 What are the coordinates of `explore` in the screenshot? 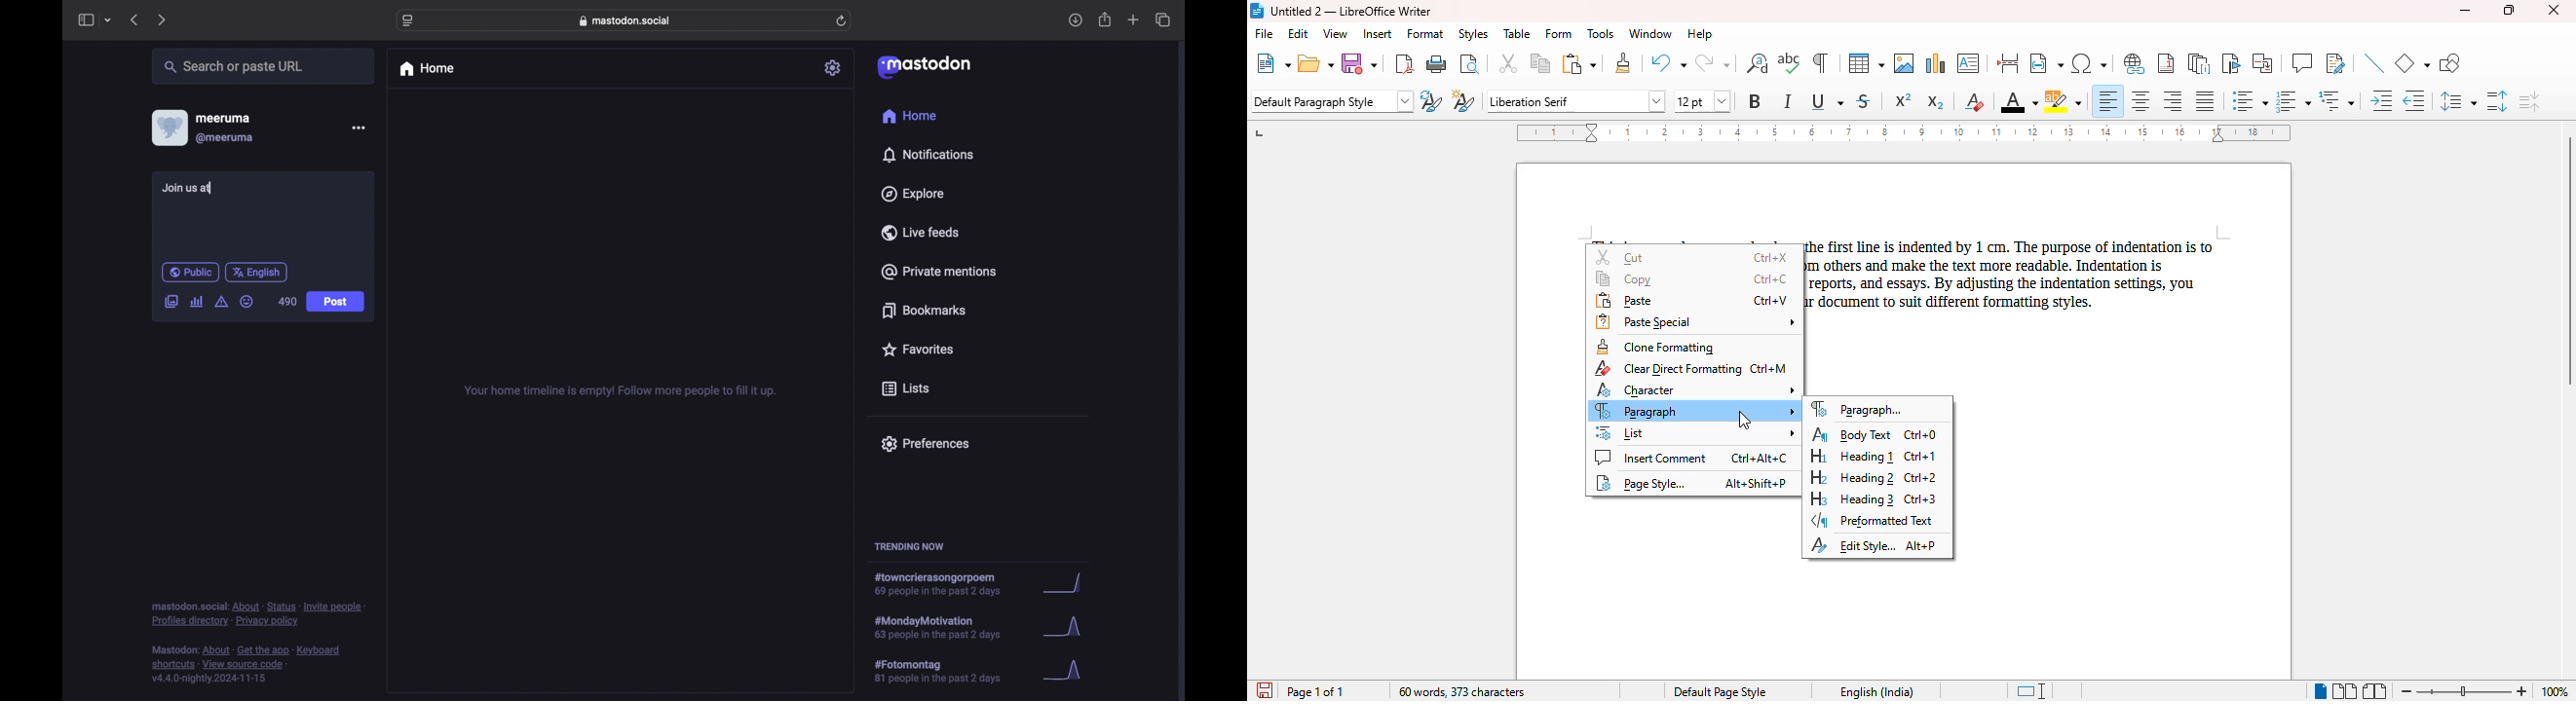 It's located at (911, 194).